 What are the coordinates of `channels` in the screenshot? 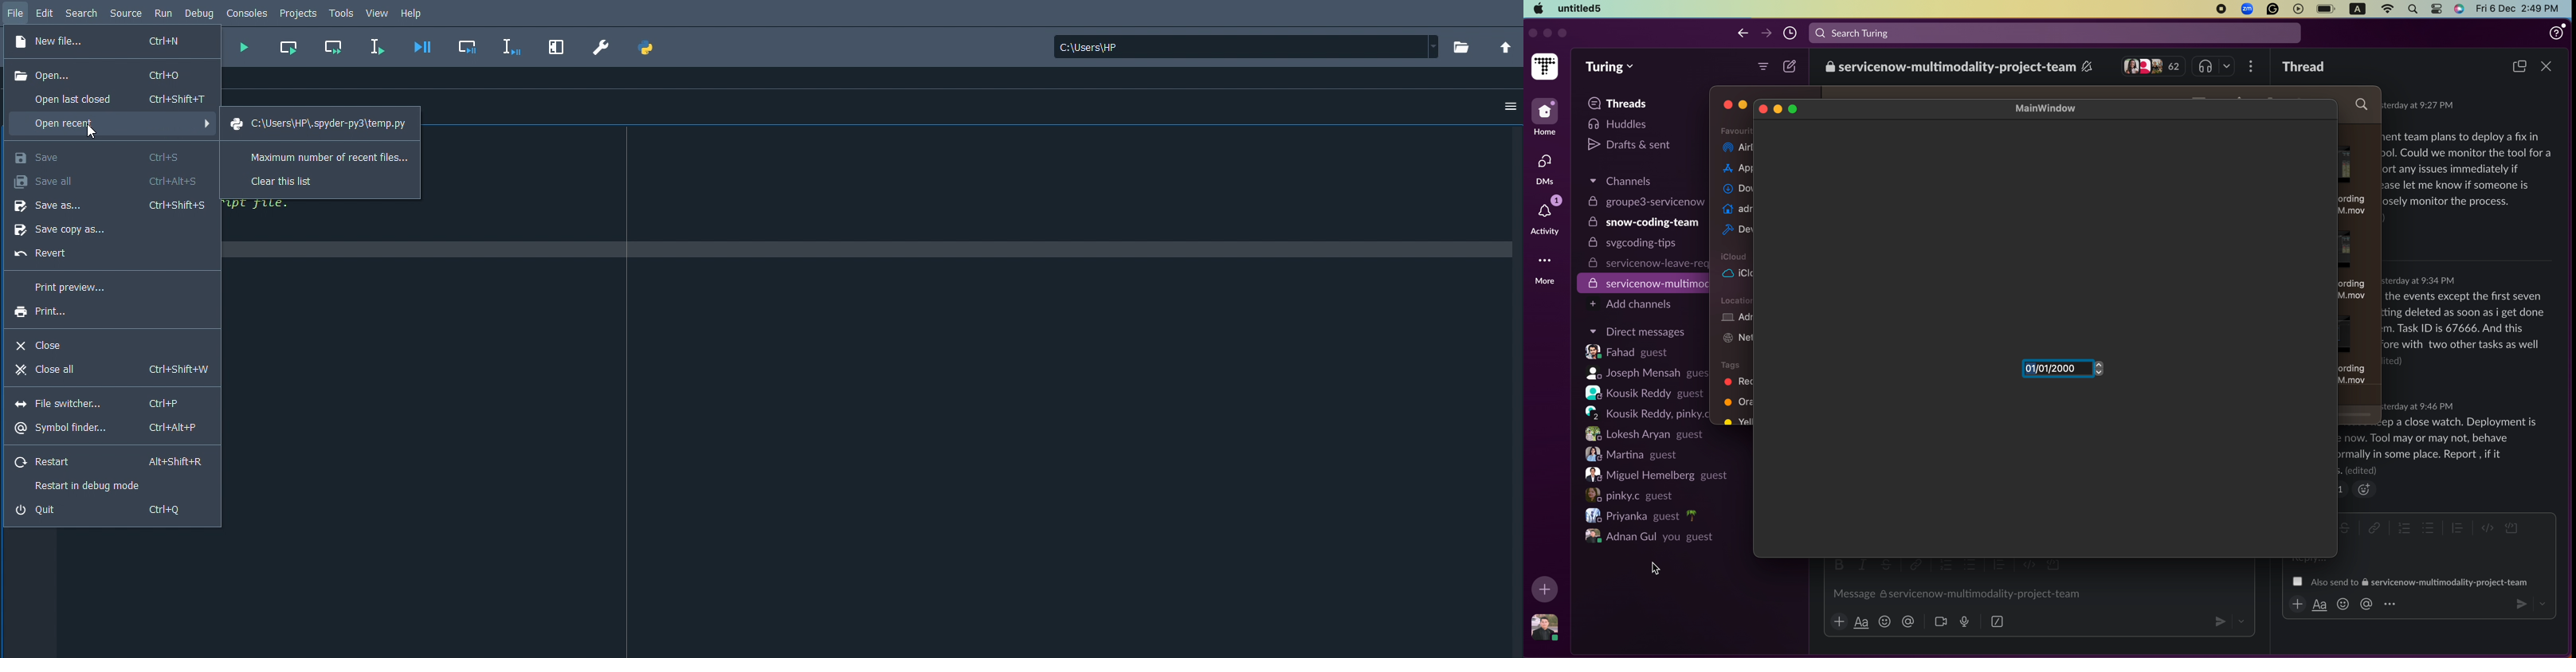 It's located at (1619, 183).